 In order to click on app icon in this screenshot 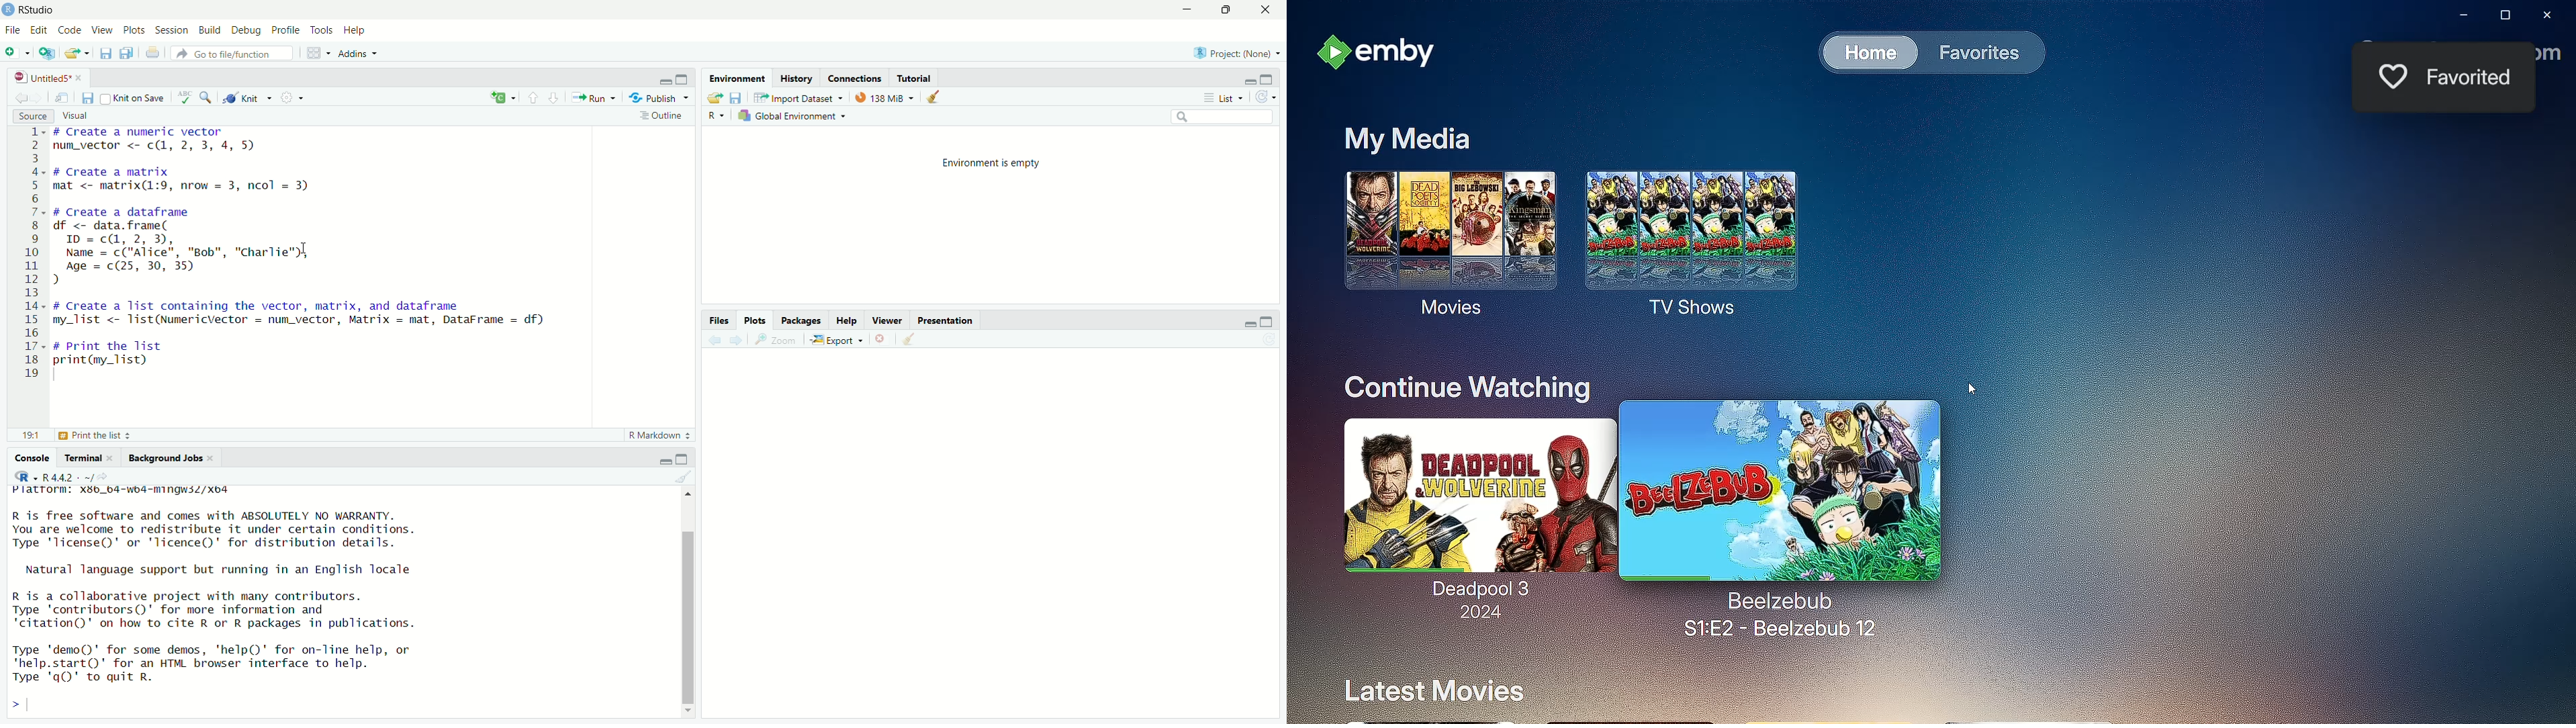, I will do `click(9, 9)`.